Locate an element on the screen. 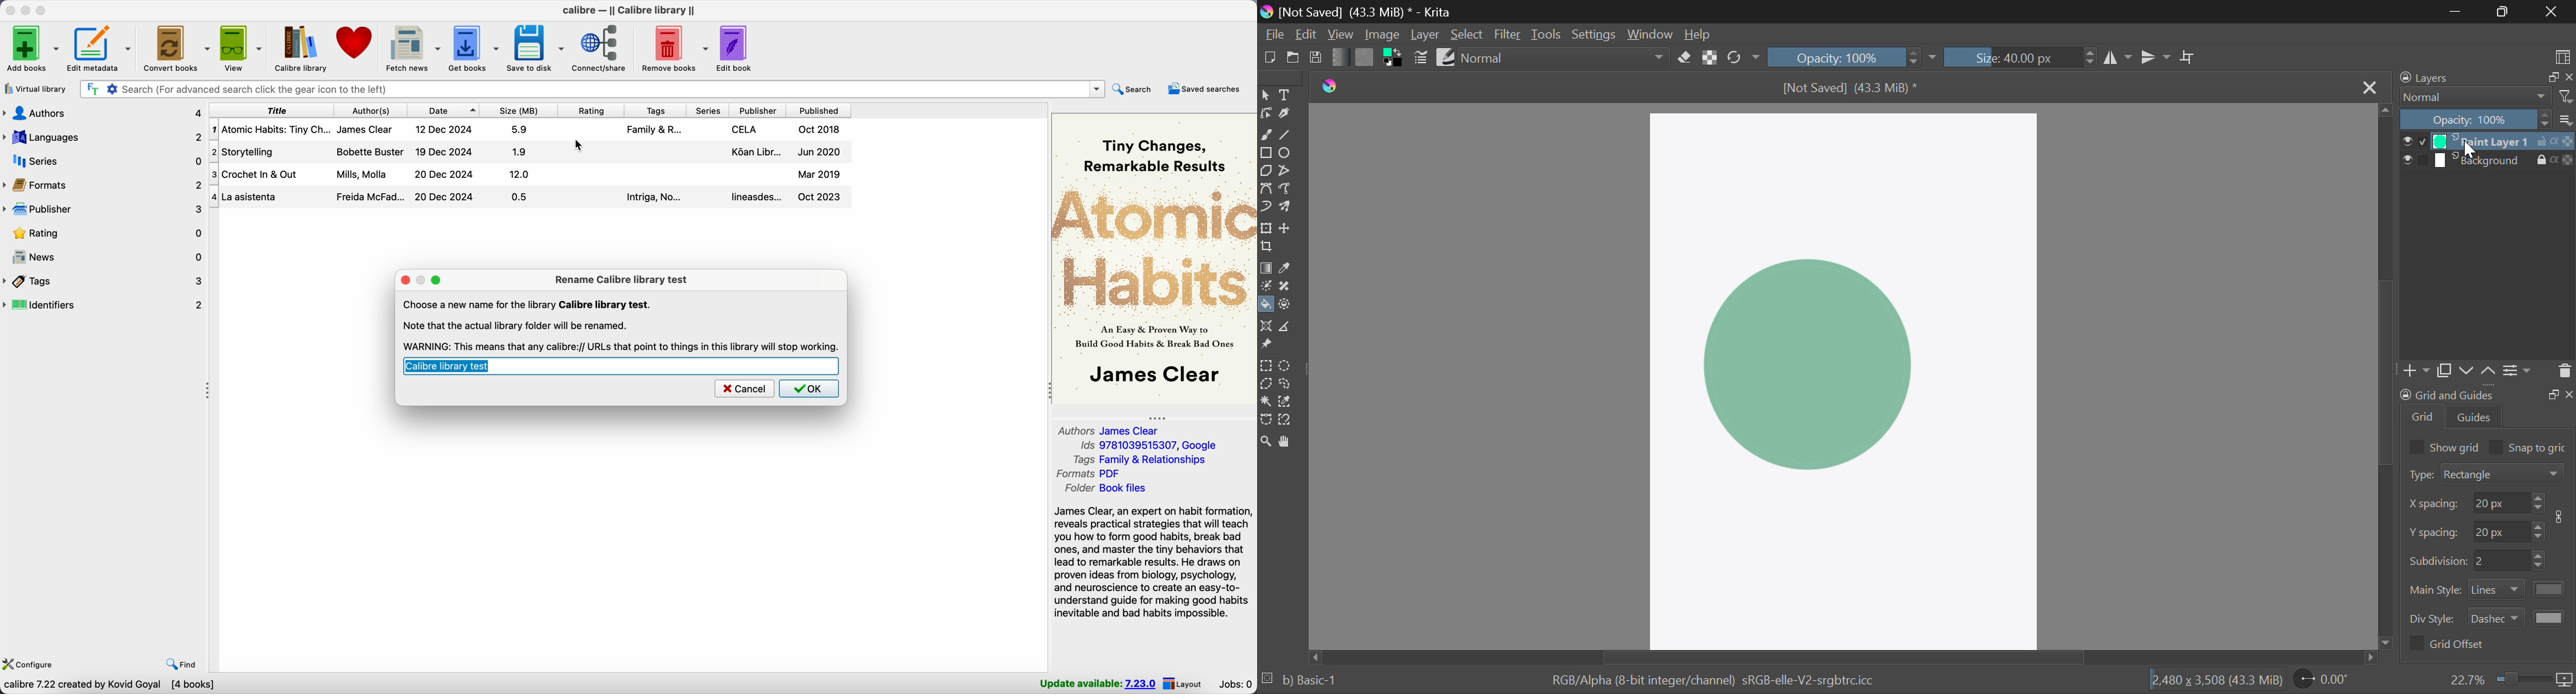  languages is located at coordinates (104, 137).